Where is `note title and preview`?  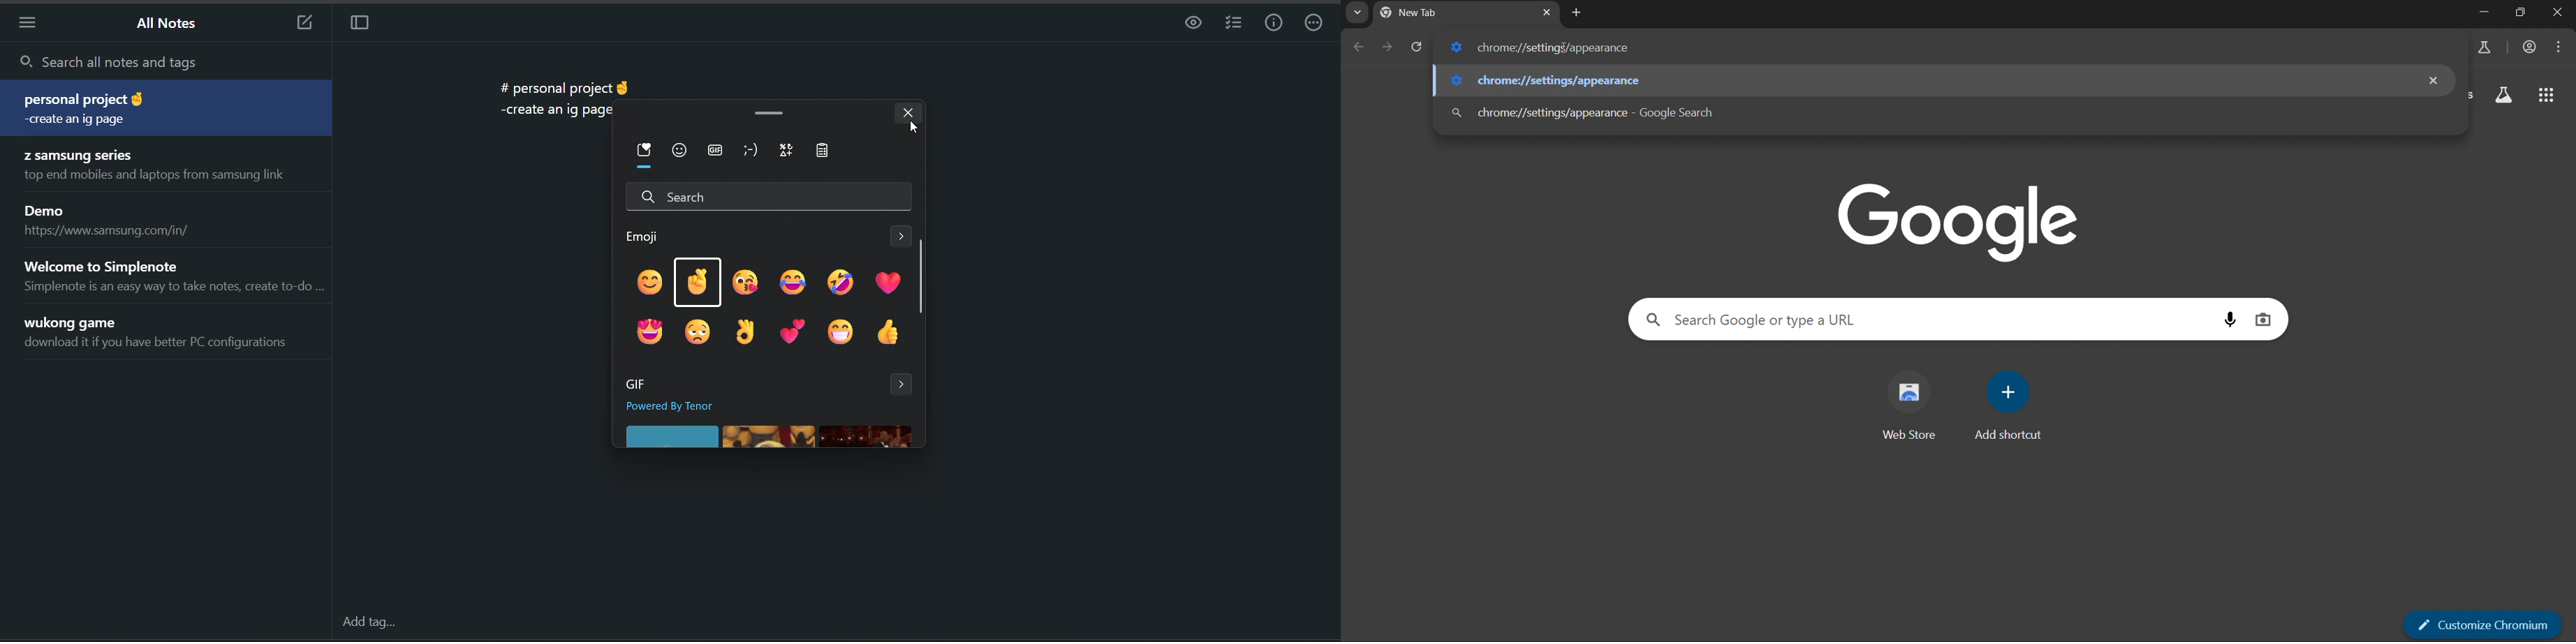 note title and preview is located at coordinates (174, 276).